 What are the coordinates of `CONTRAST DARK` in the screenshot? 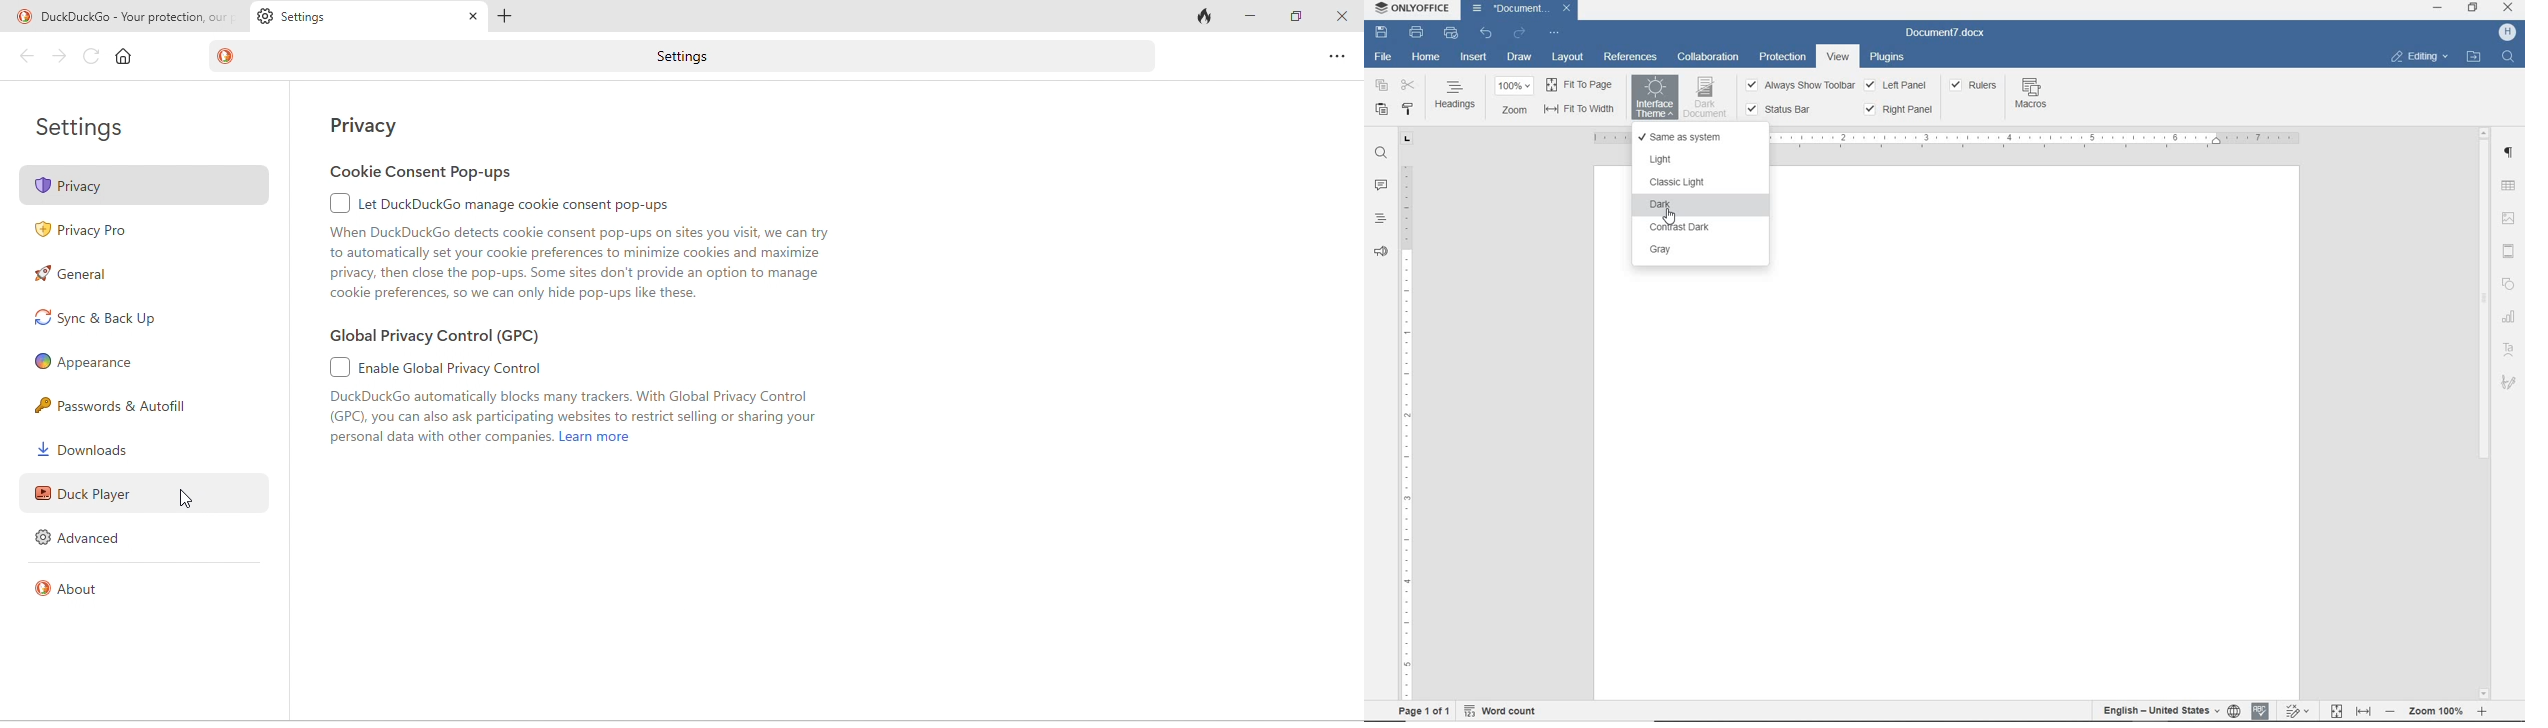 It's located at (1681, 226).